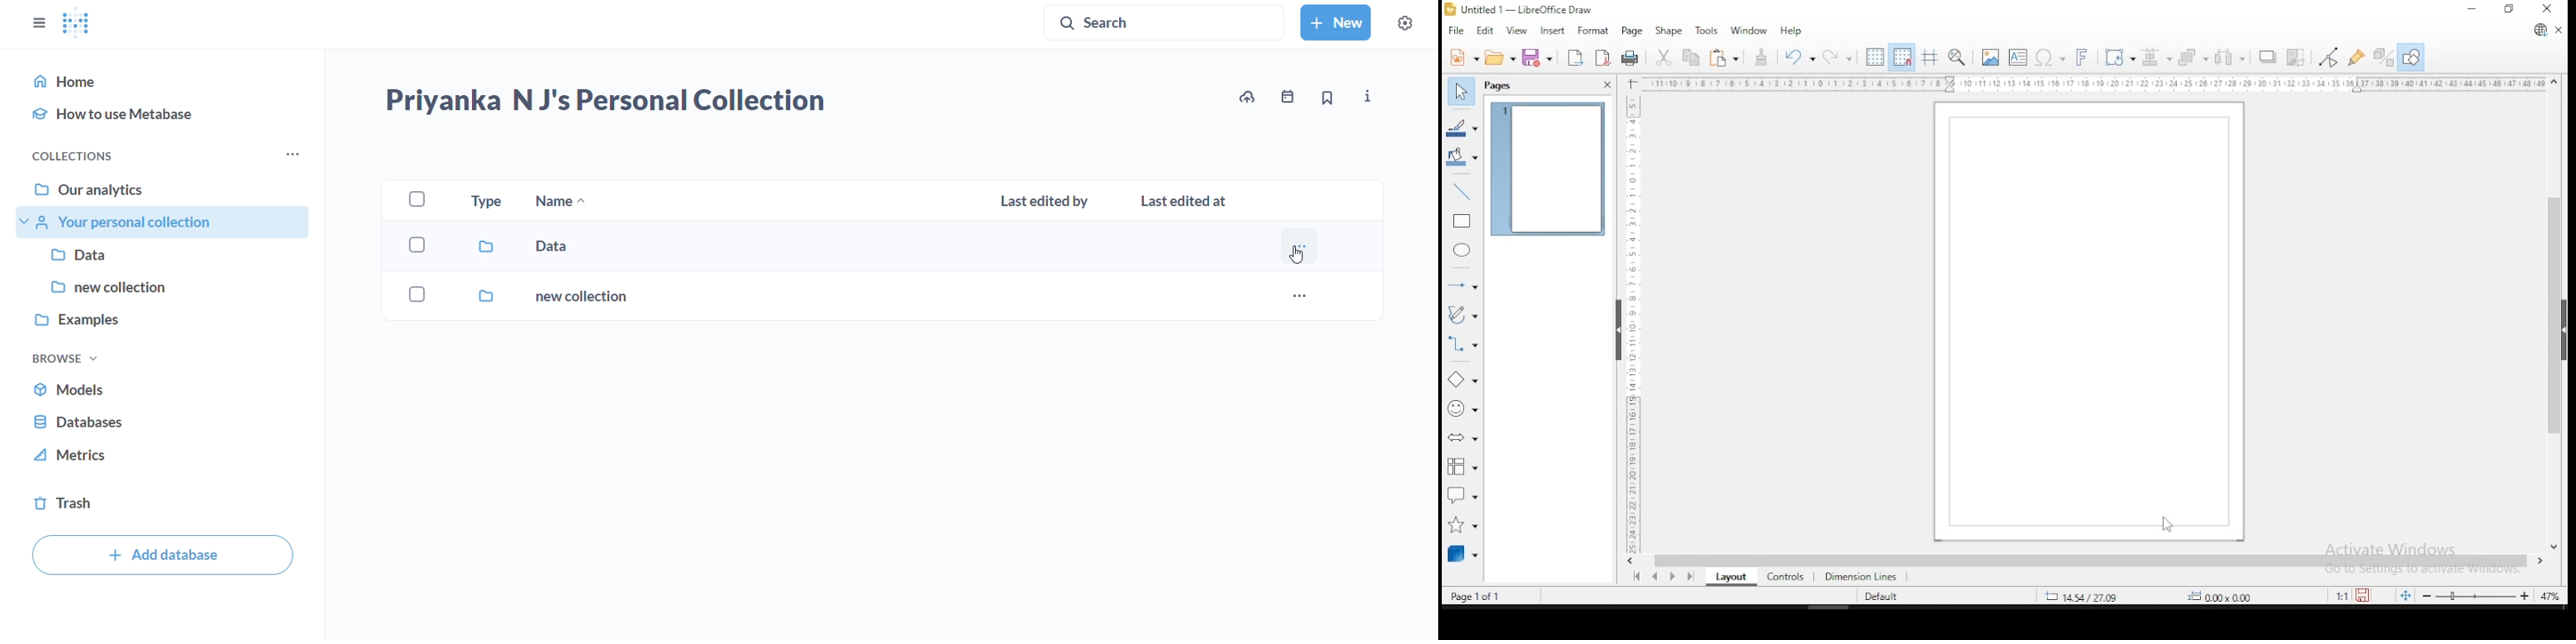  Describe the element at coordinates (1487, 31) in the screenshot. I see `edit` at that location.